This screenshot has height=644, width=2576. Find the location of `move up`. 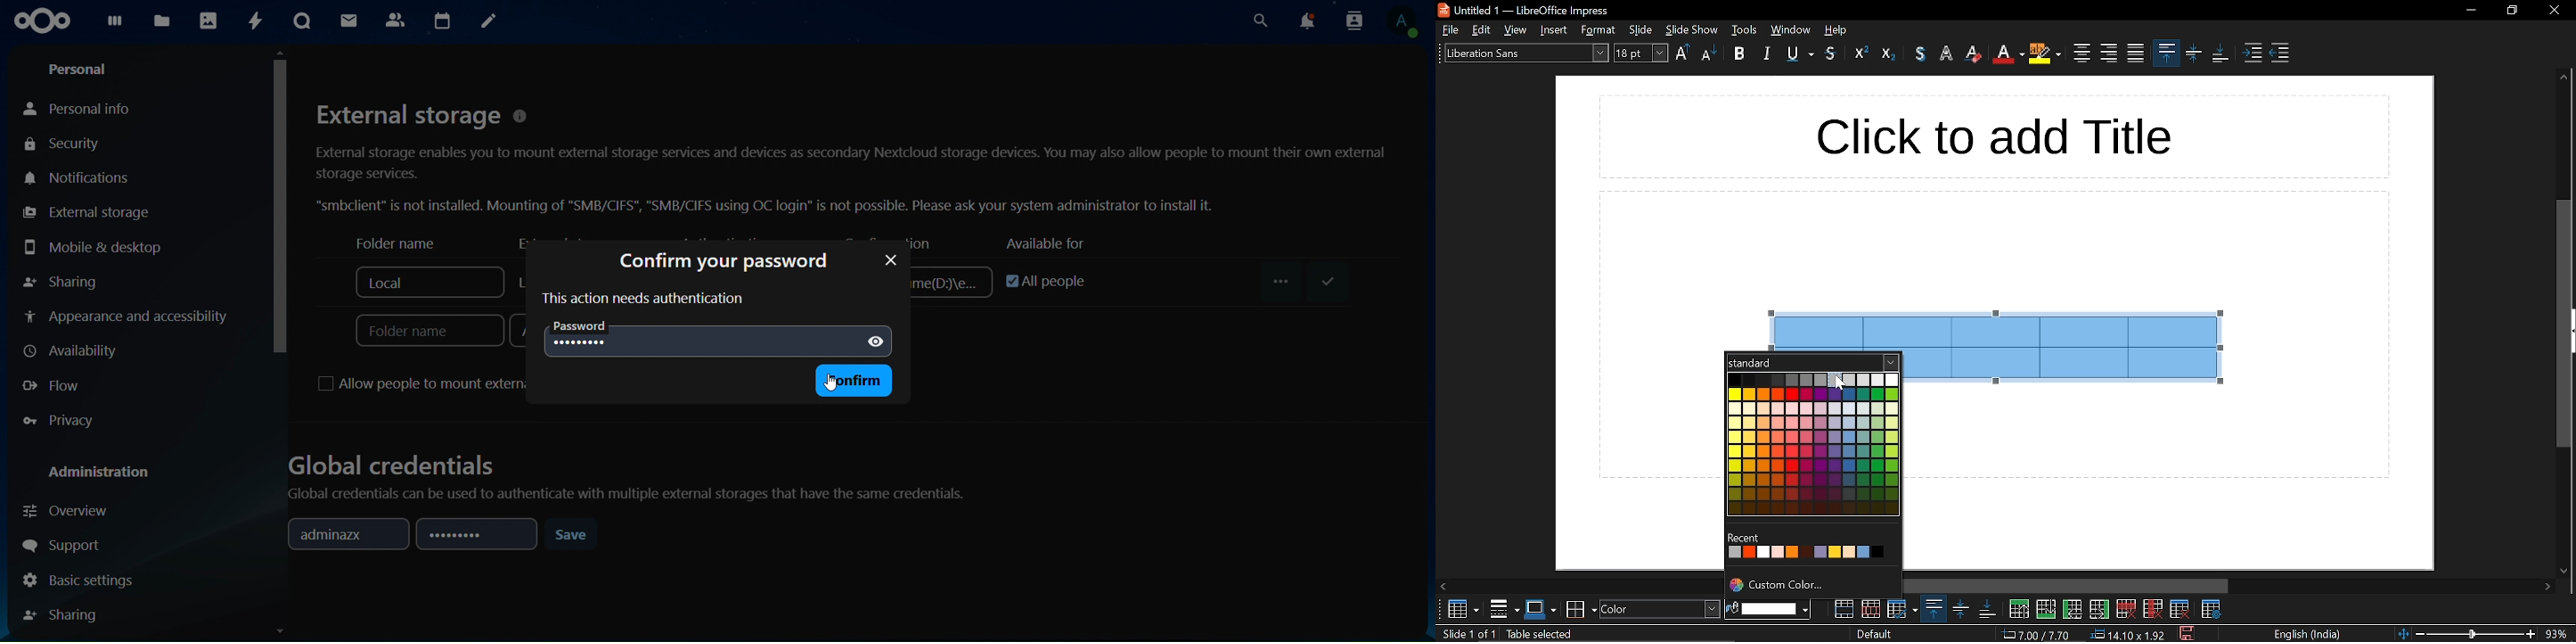

move up is located at coordinates (2564, 77).